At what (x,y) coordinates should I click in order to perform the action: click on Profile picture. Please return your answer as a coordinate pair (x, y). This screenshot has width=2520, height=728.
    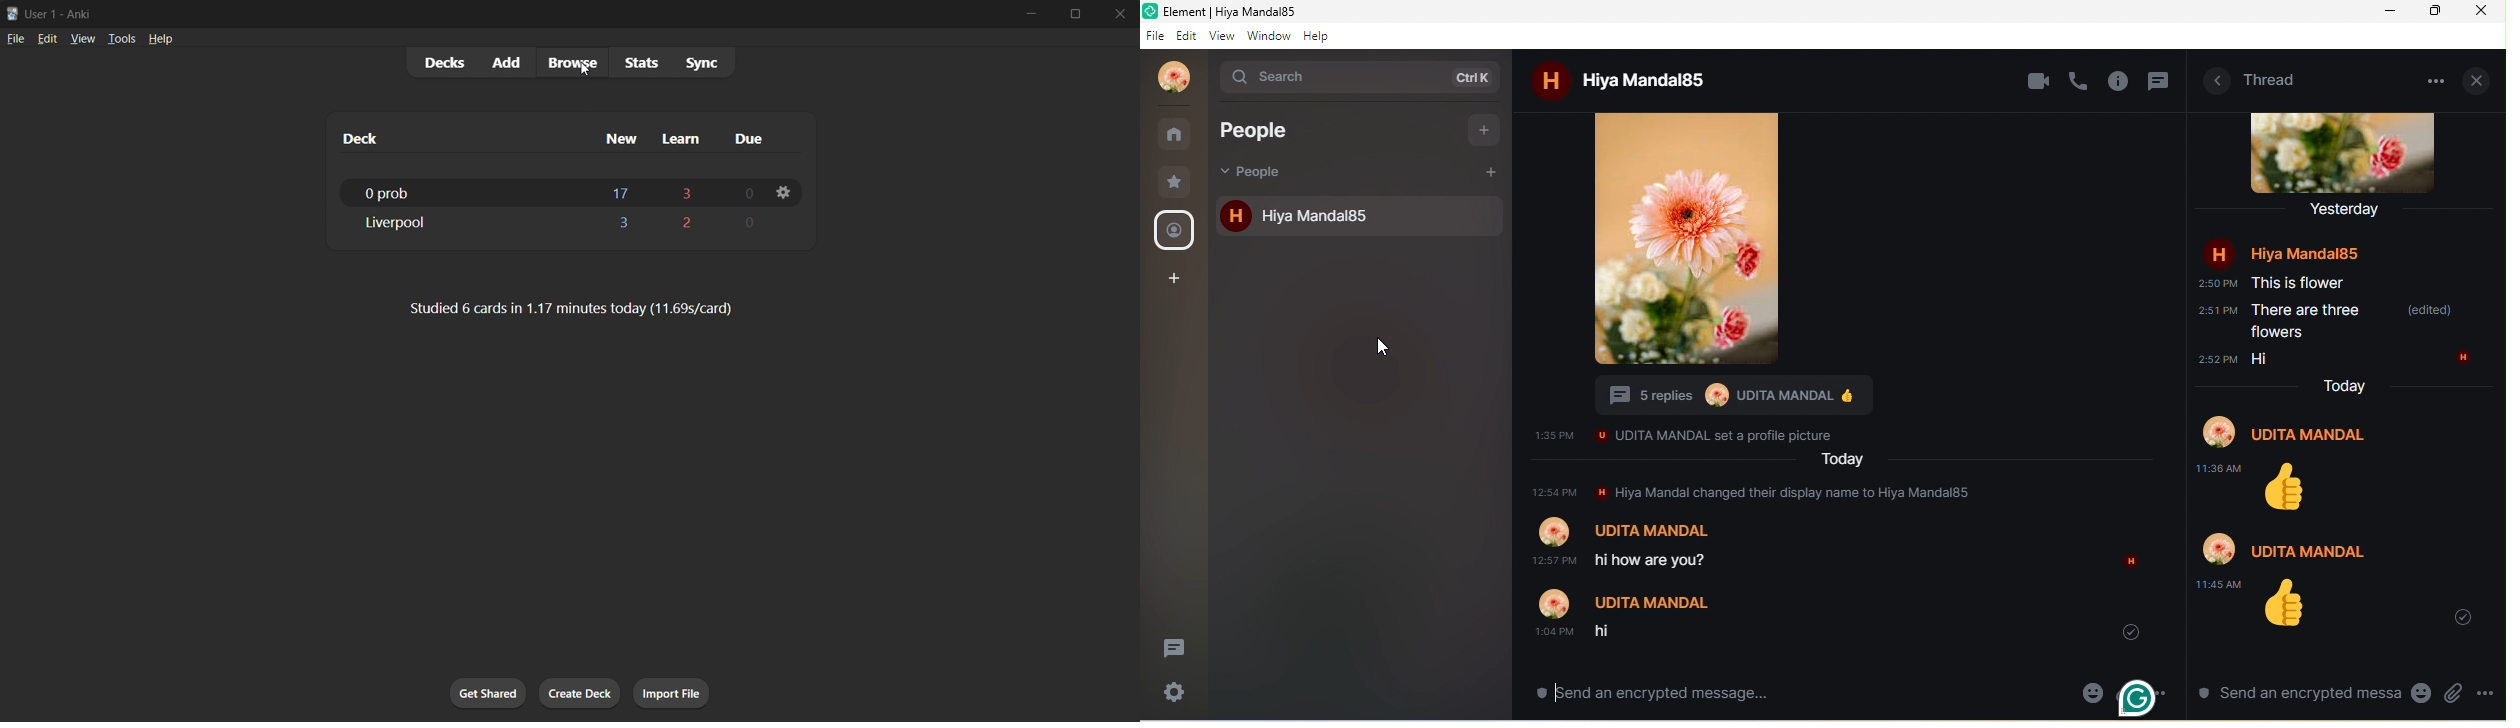
    Looking at the image, I should click on (1715, 395).